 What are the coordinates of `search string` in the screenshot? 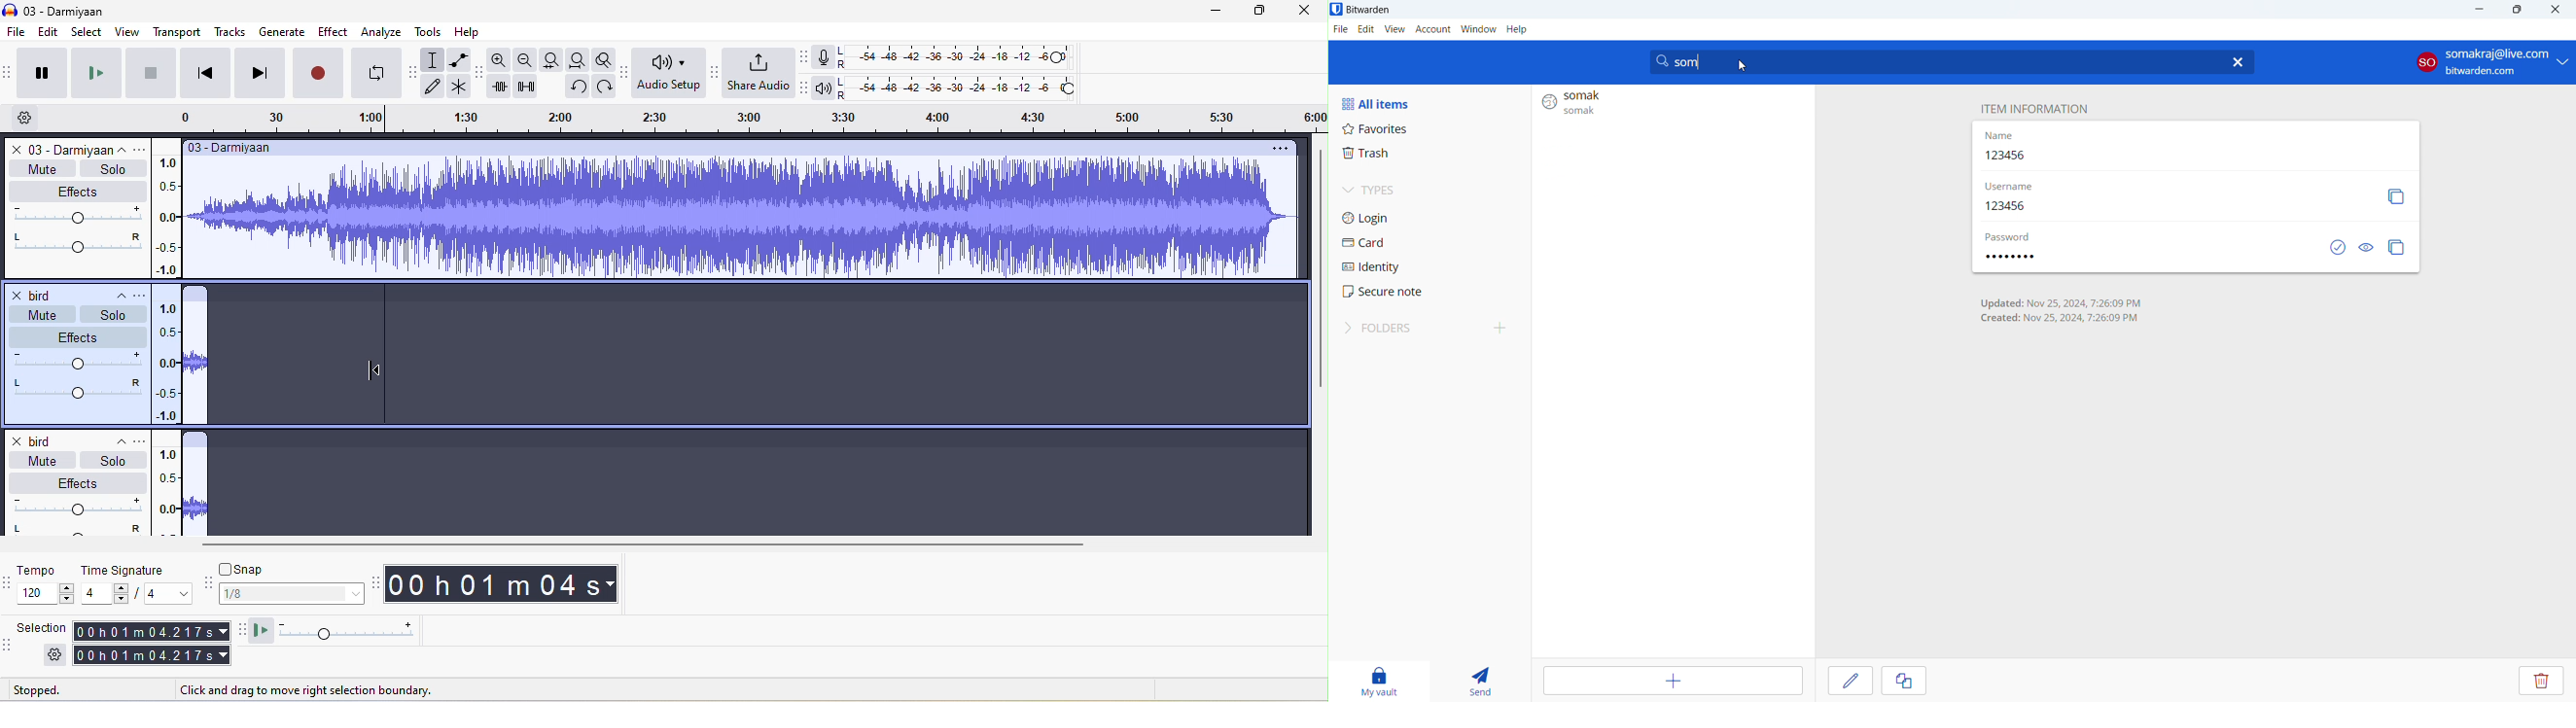 It's located at (1687, 62).